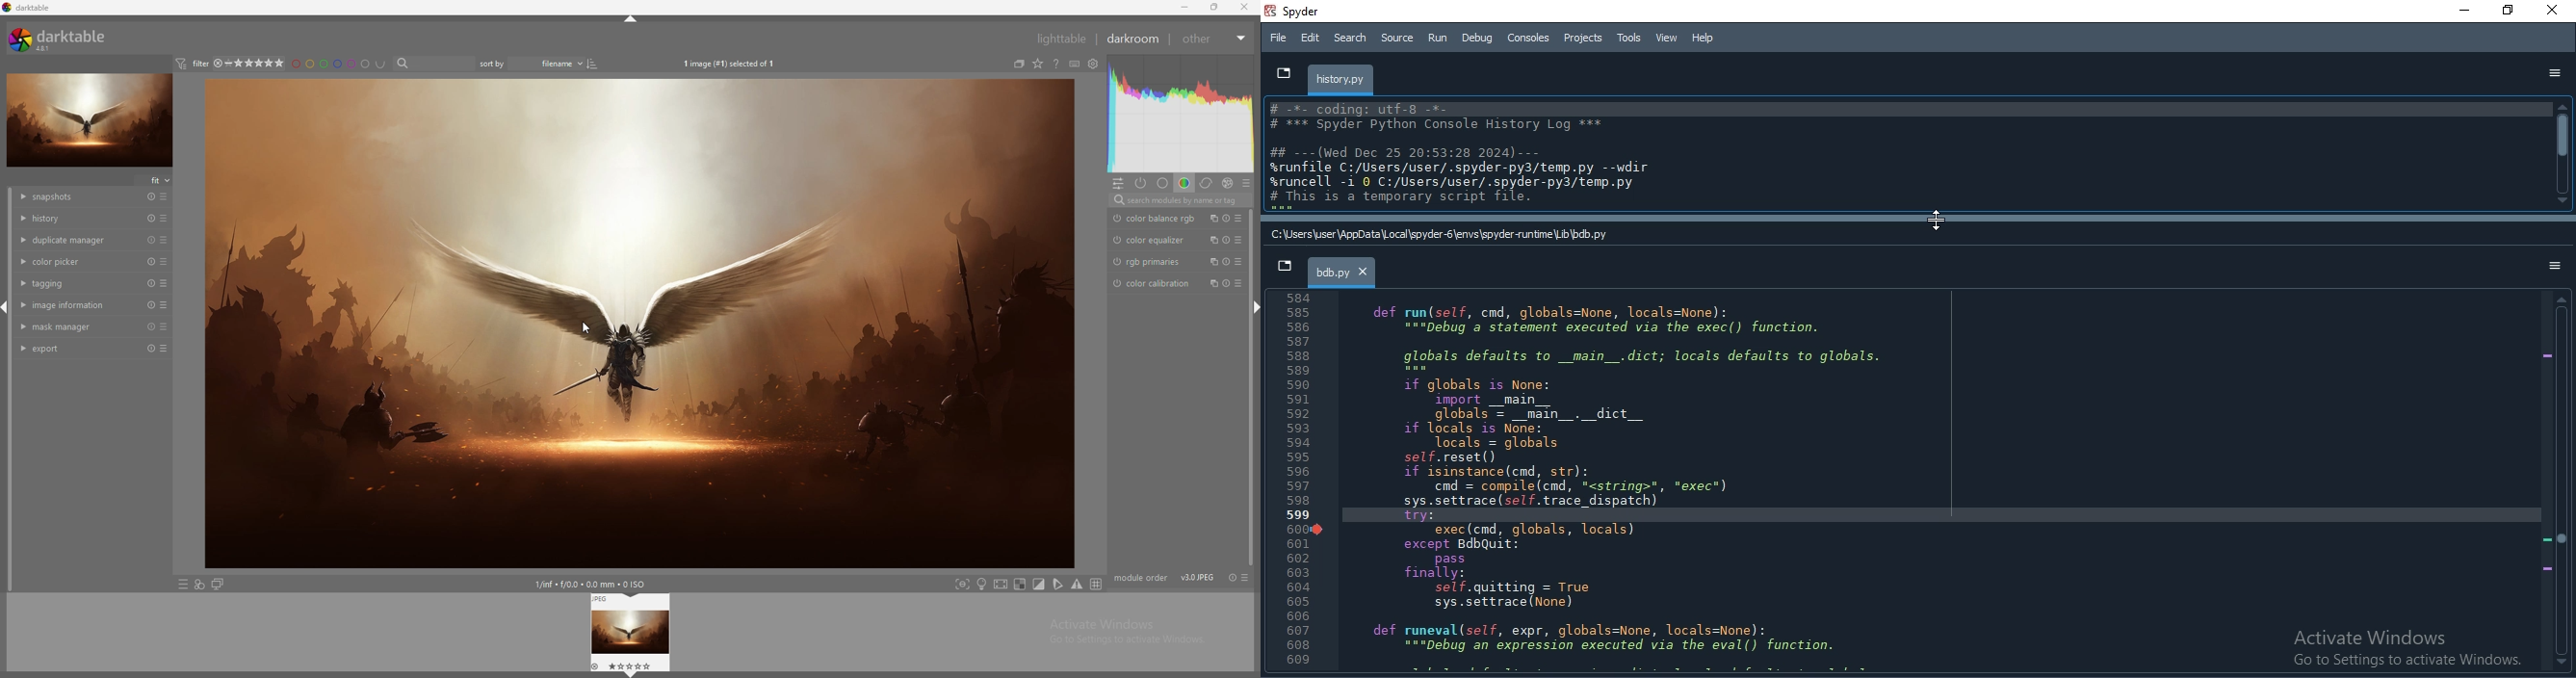  I want to click on close, so click(1247, 7).